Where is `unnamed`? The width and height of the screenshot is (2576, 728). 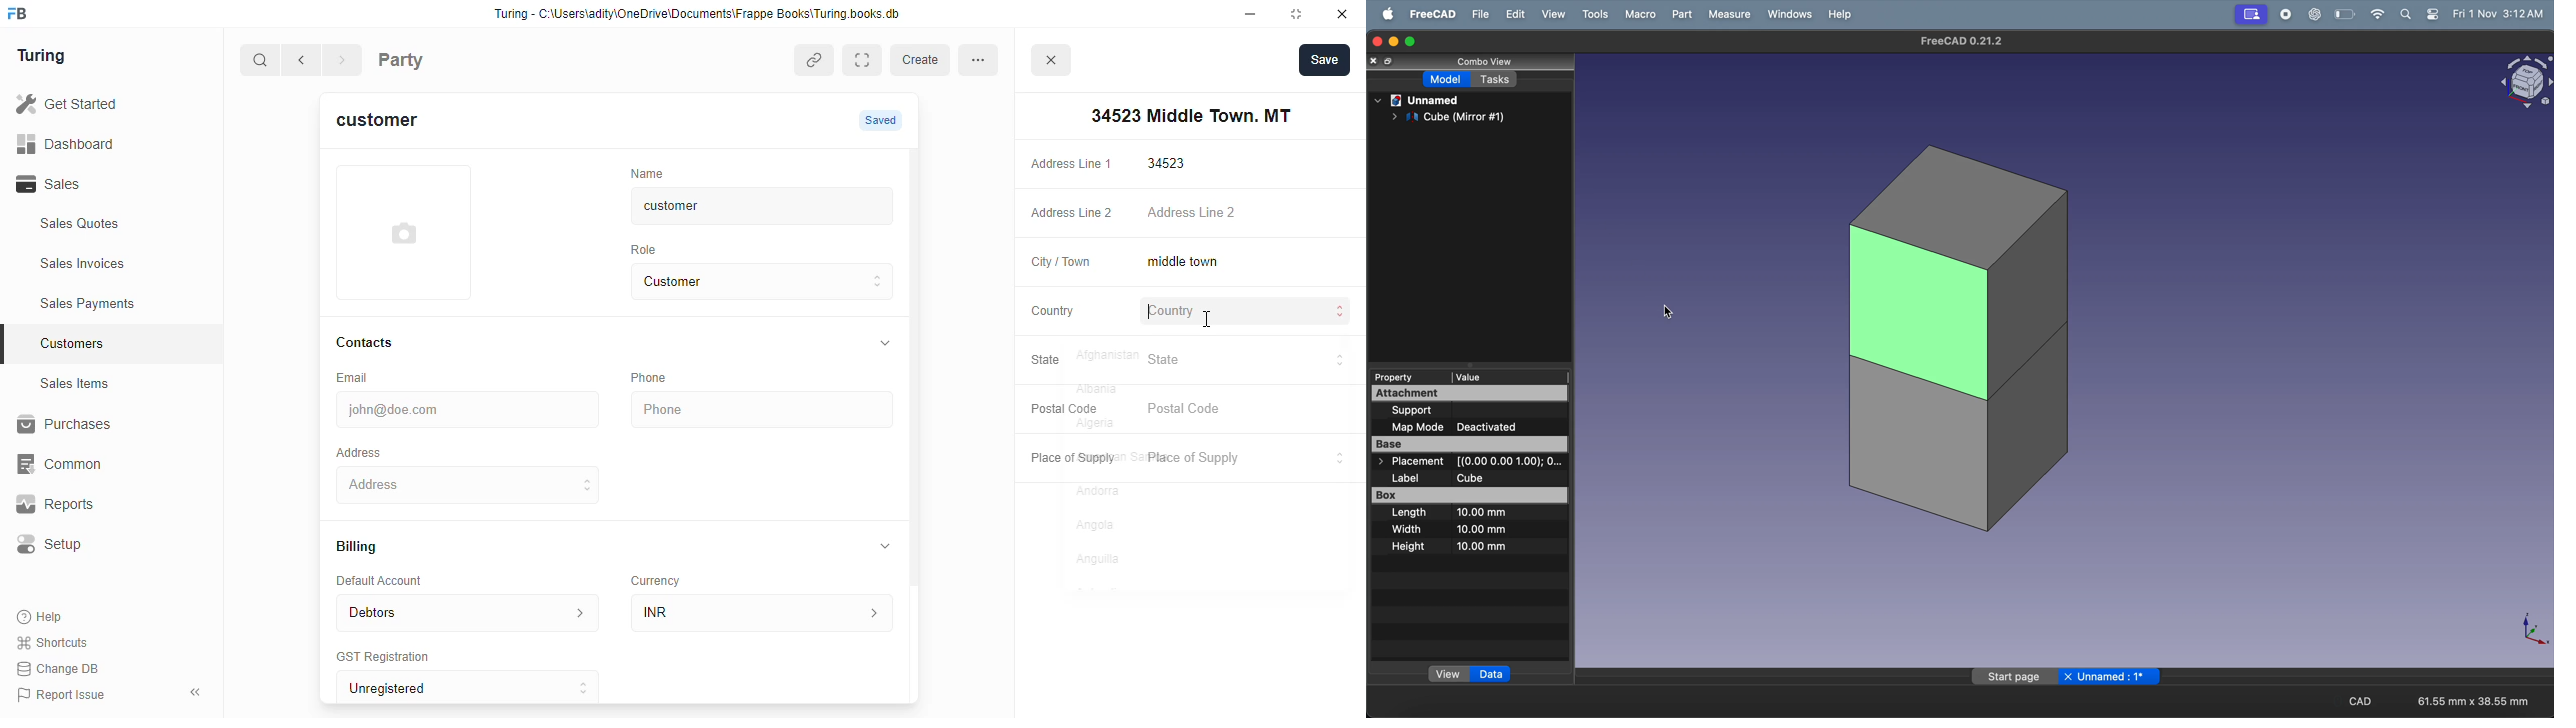 unnamed is located at coordinates (2114, 677).